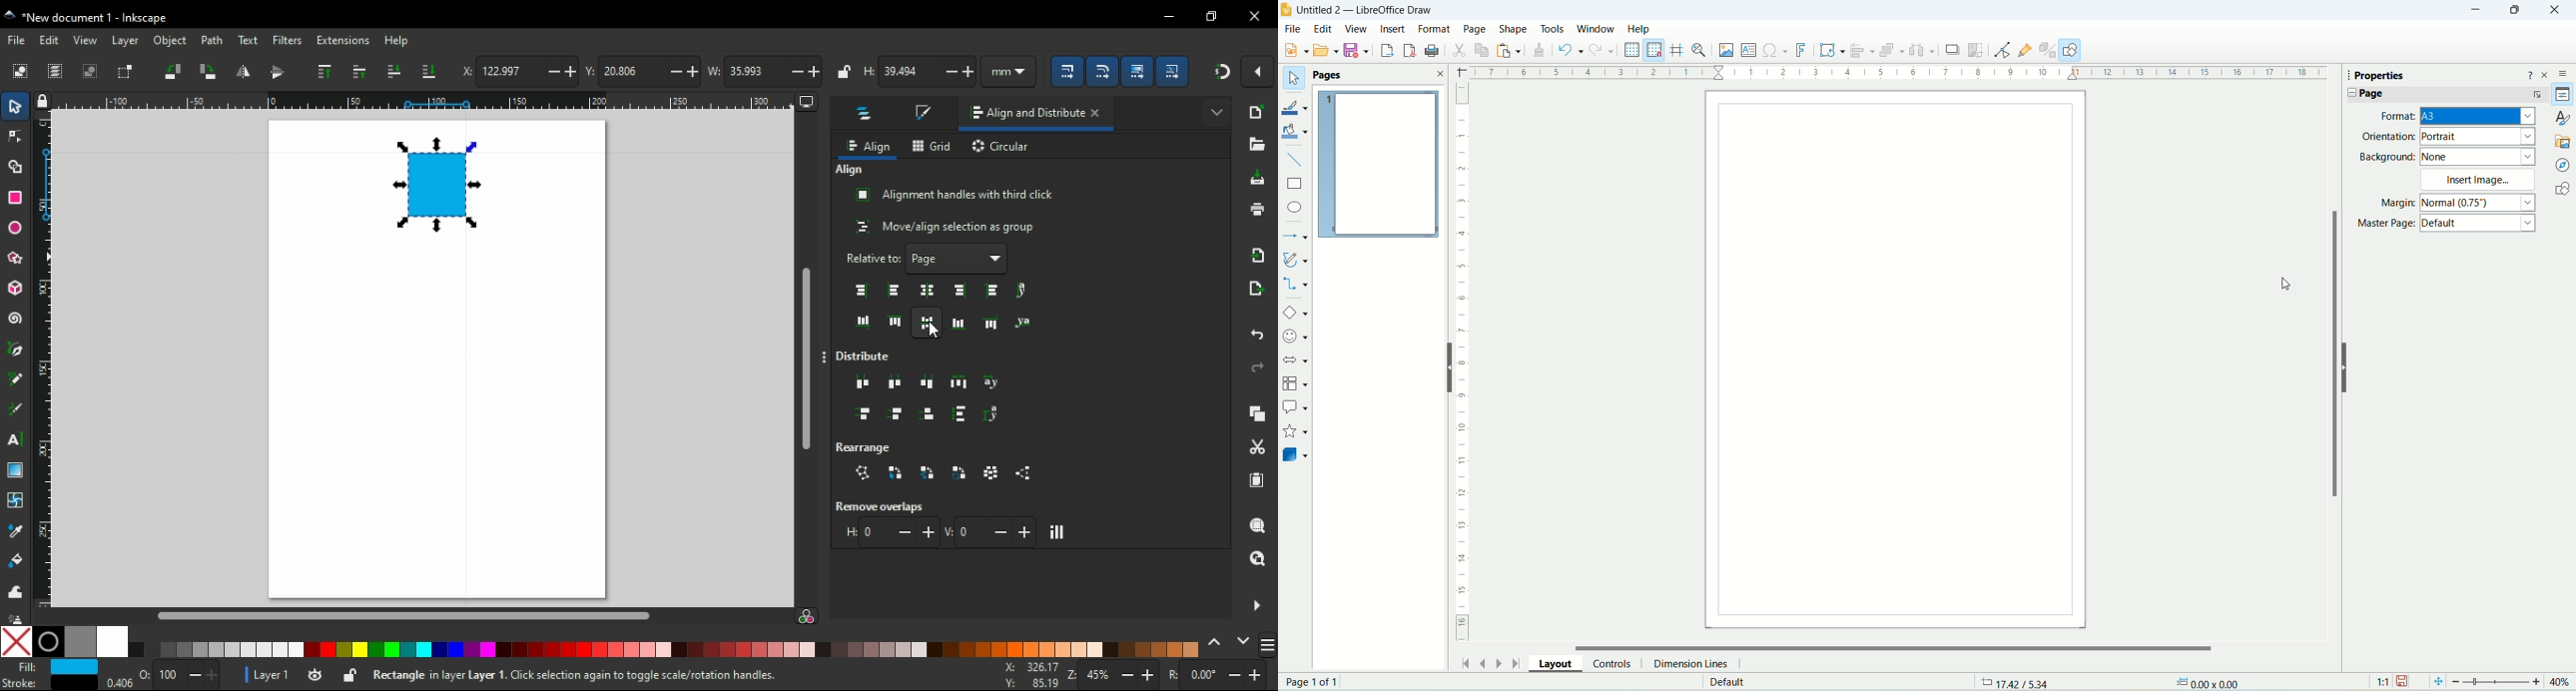 Image resolution: width=2576 pixels, height=700 pixels. Describe the element at coordinates (1313, 680) in the screenshot. I see `page` at that location.